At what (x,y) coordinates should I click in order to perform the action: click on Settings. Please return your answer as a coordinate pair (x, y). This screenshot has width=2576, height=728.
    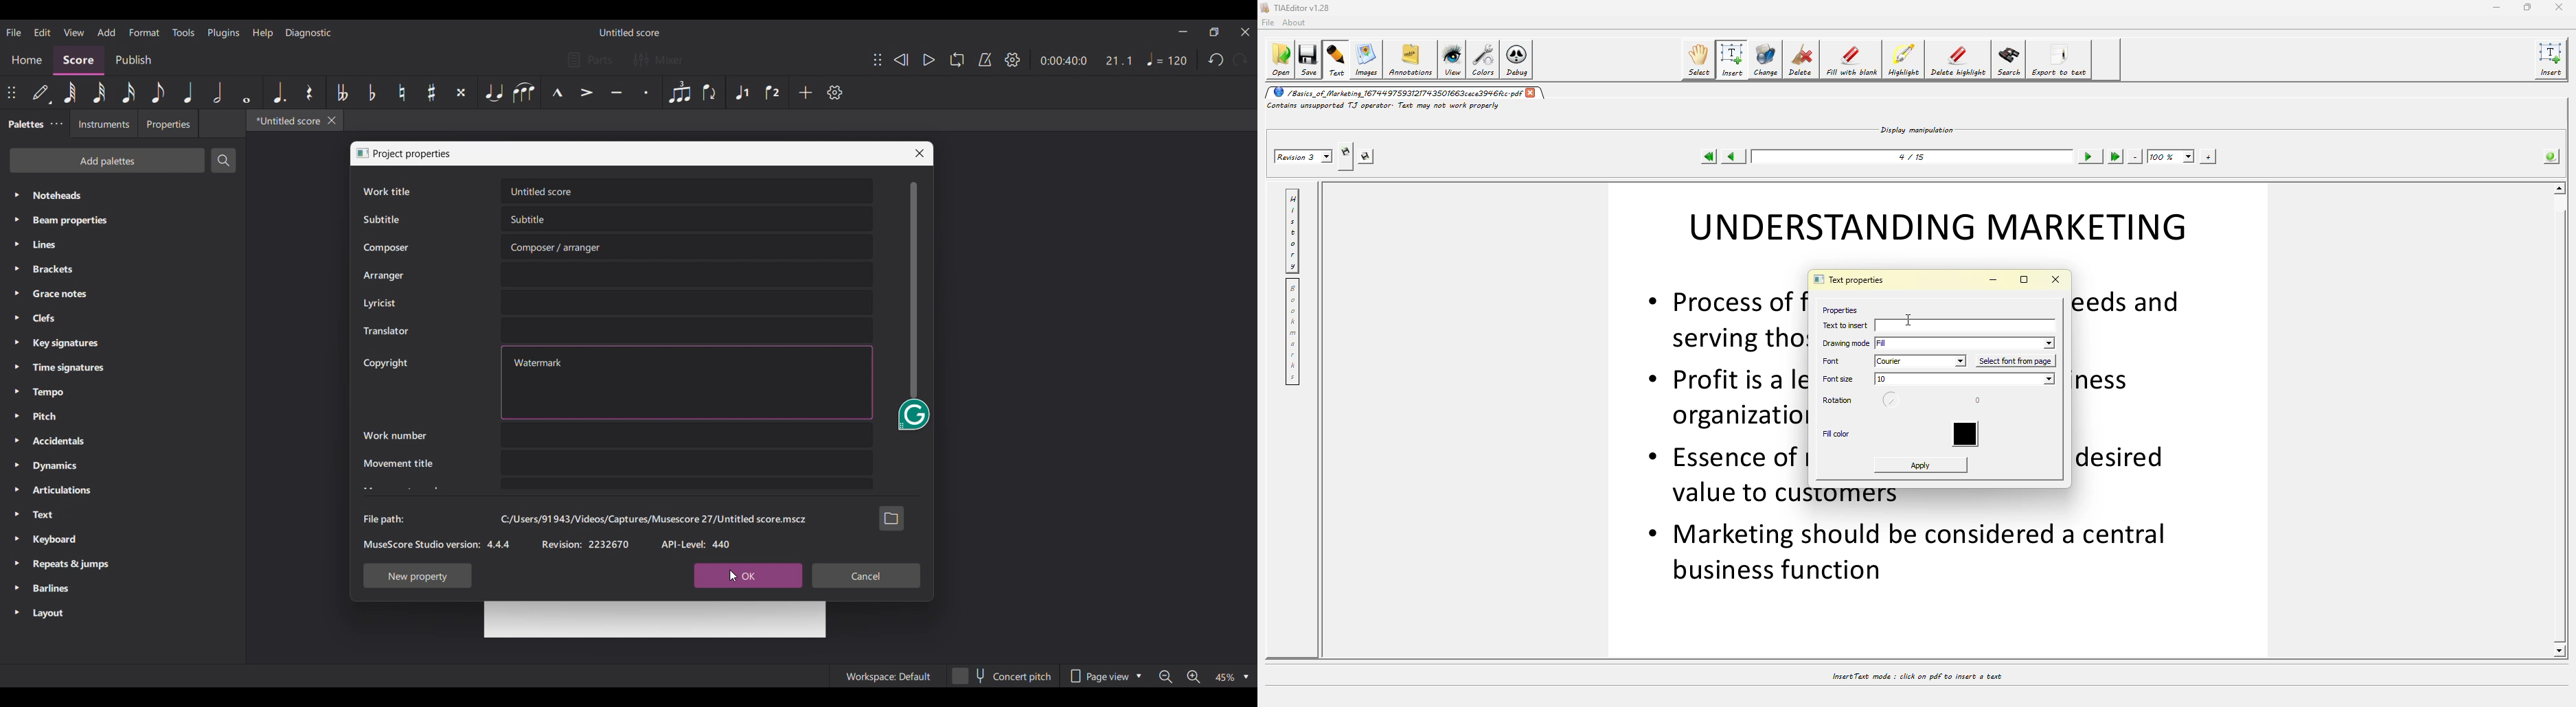
    Looking at the image, I should click on (834, 92).